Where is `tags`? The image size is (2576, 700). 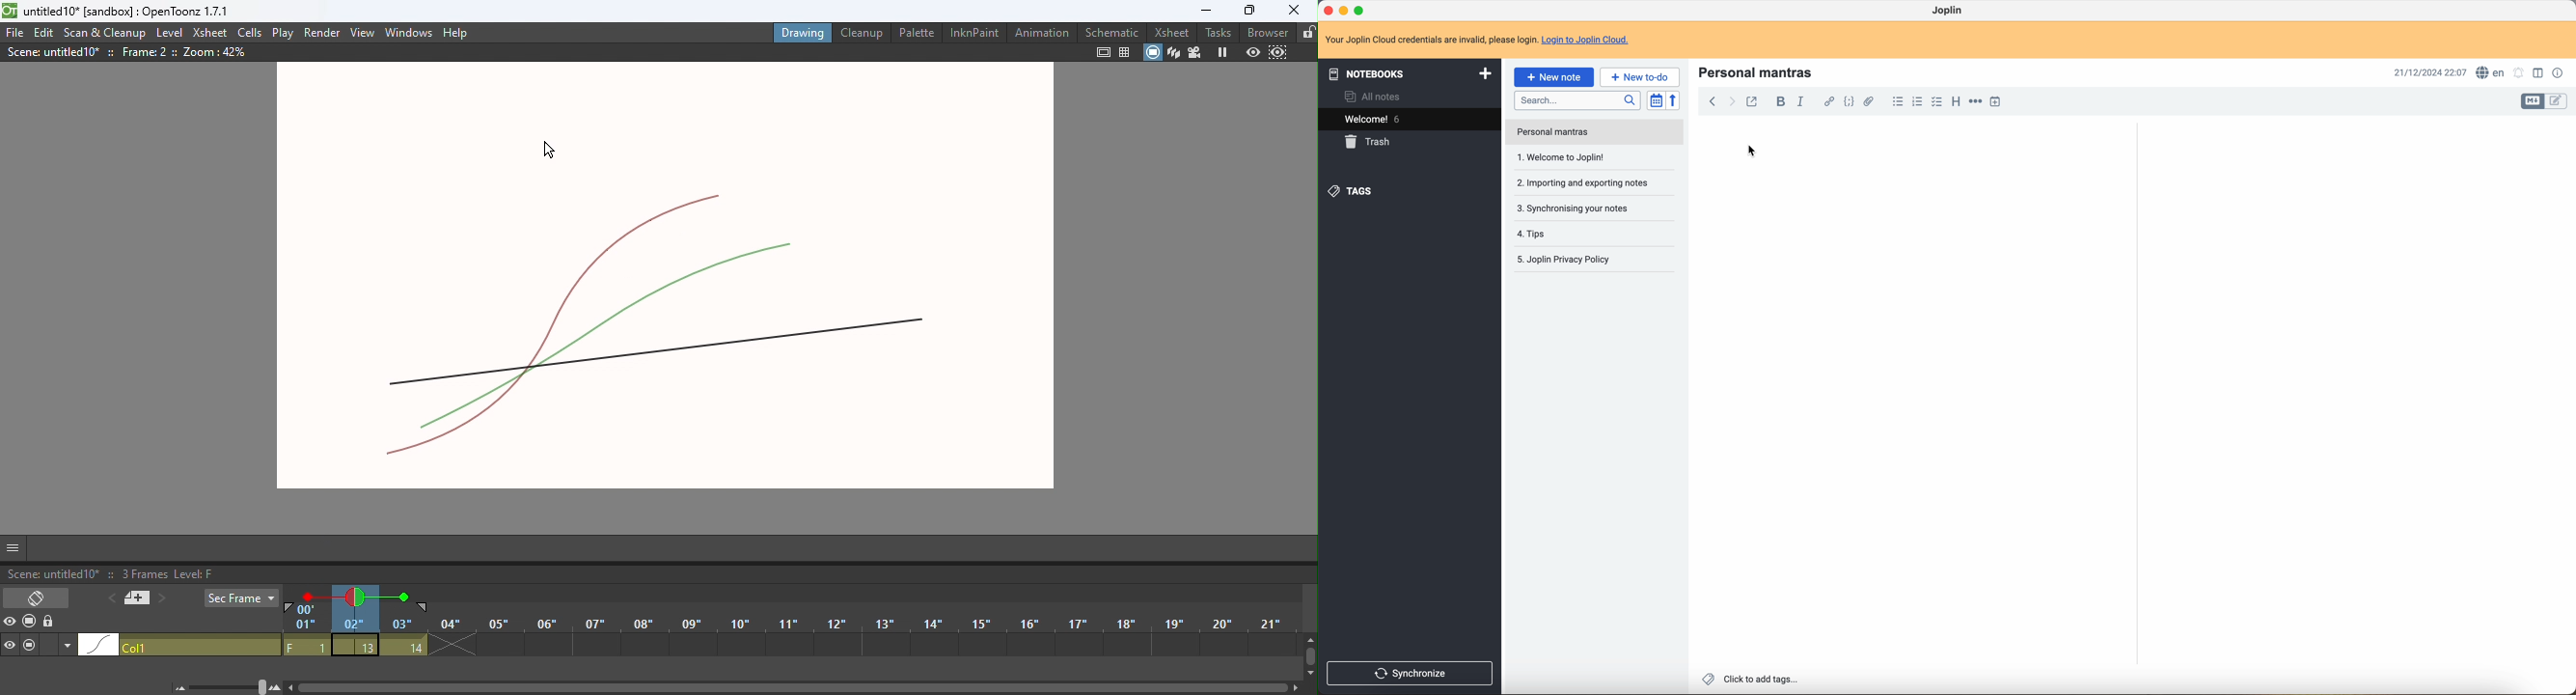
tags is located at coordinates (1352, 192).